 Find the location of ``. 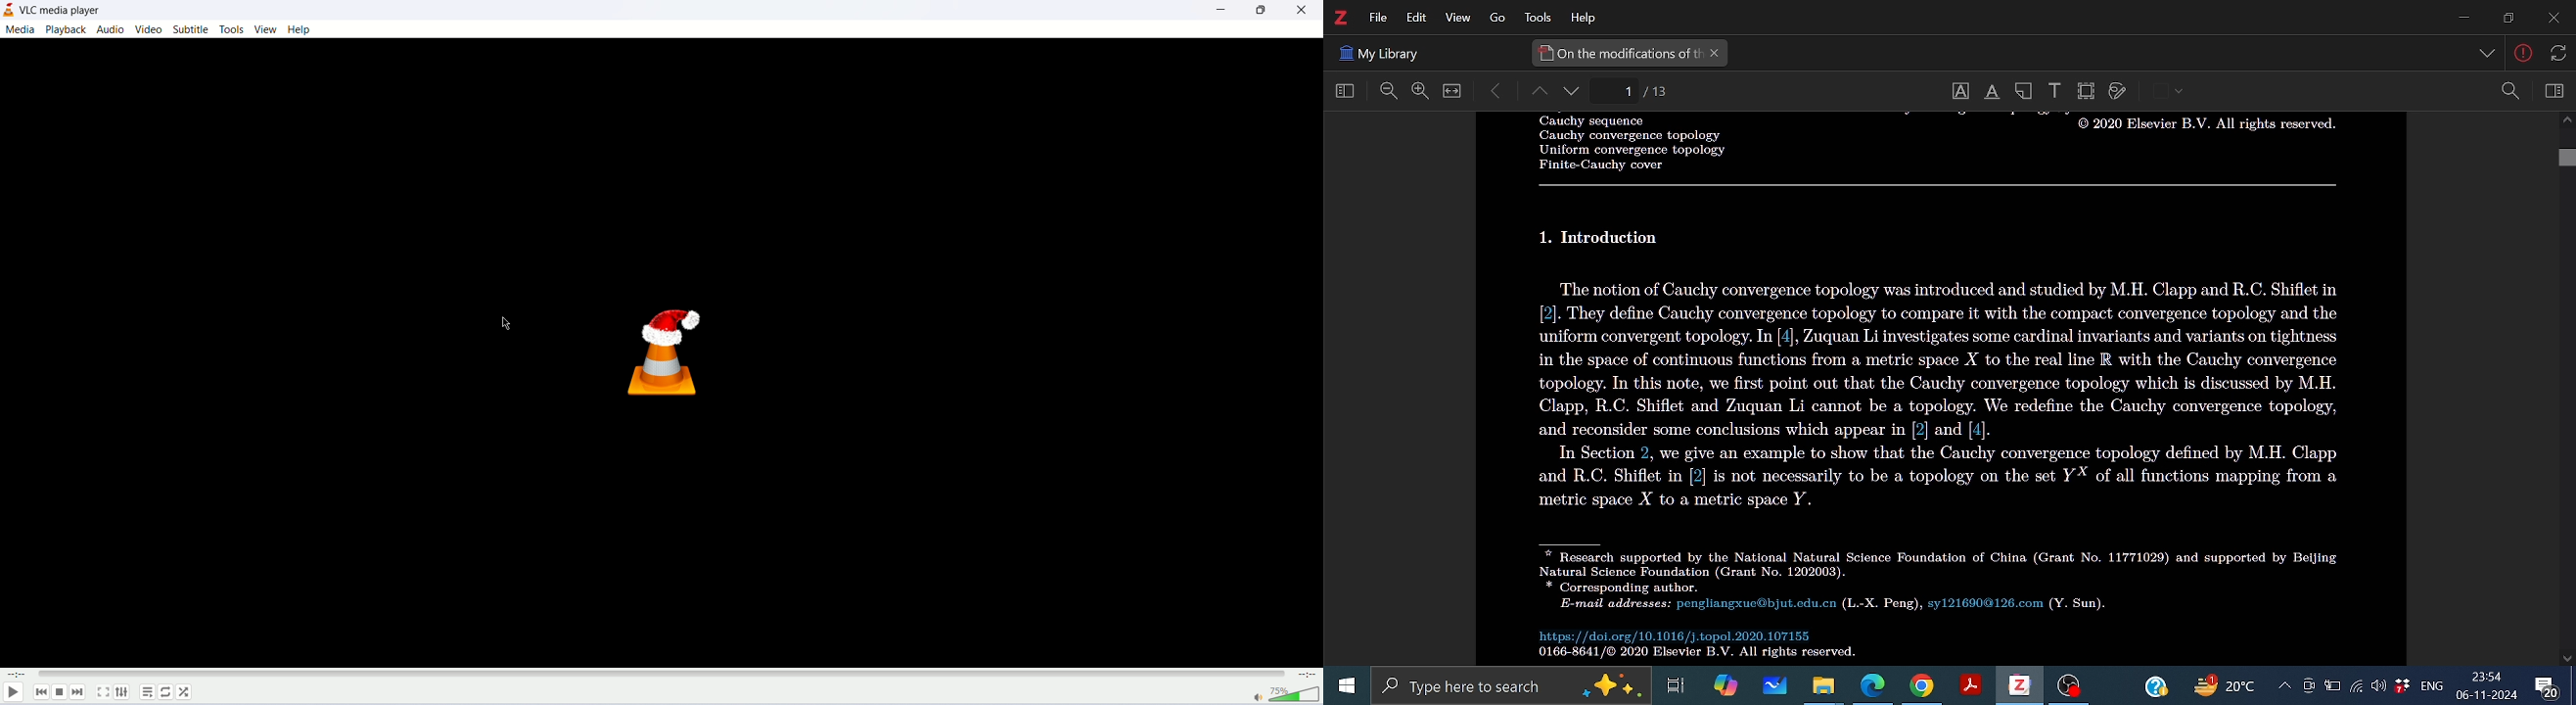

 is located at coordinates (1622, 143).